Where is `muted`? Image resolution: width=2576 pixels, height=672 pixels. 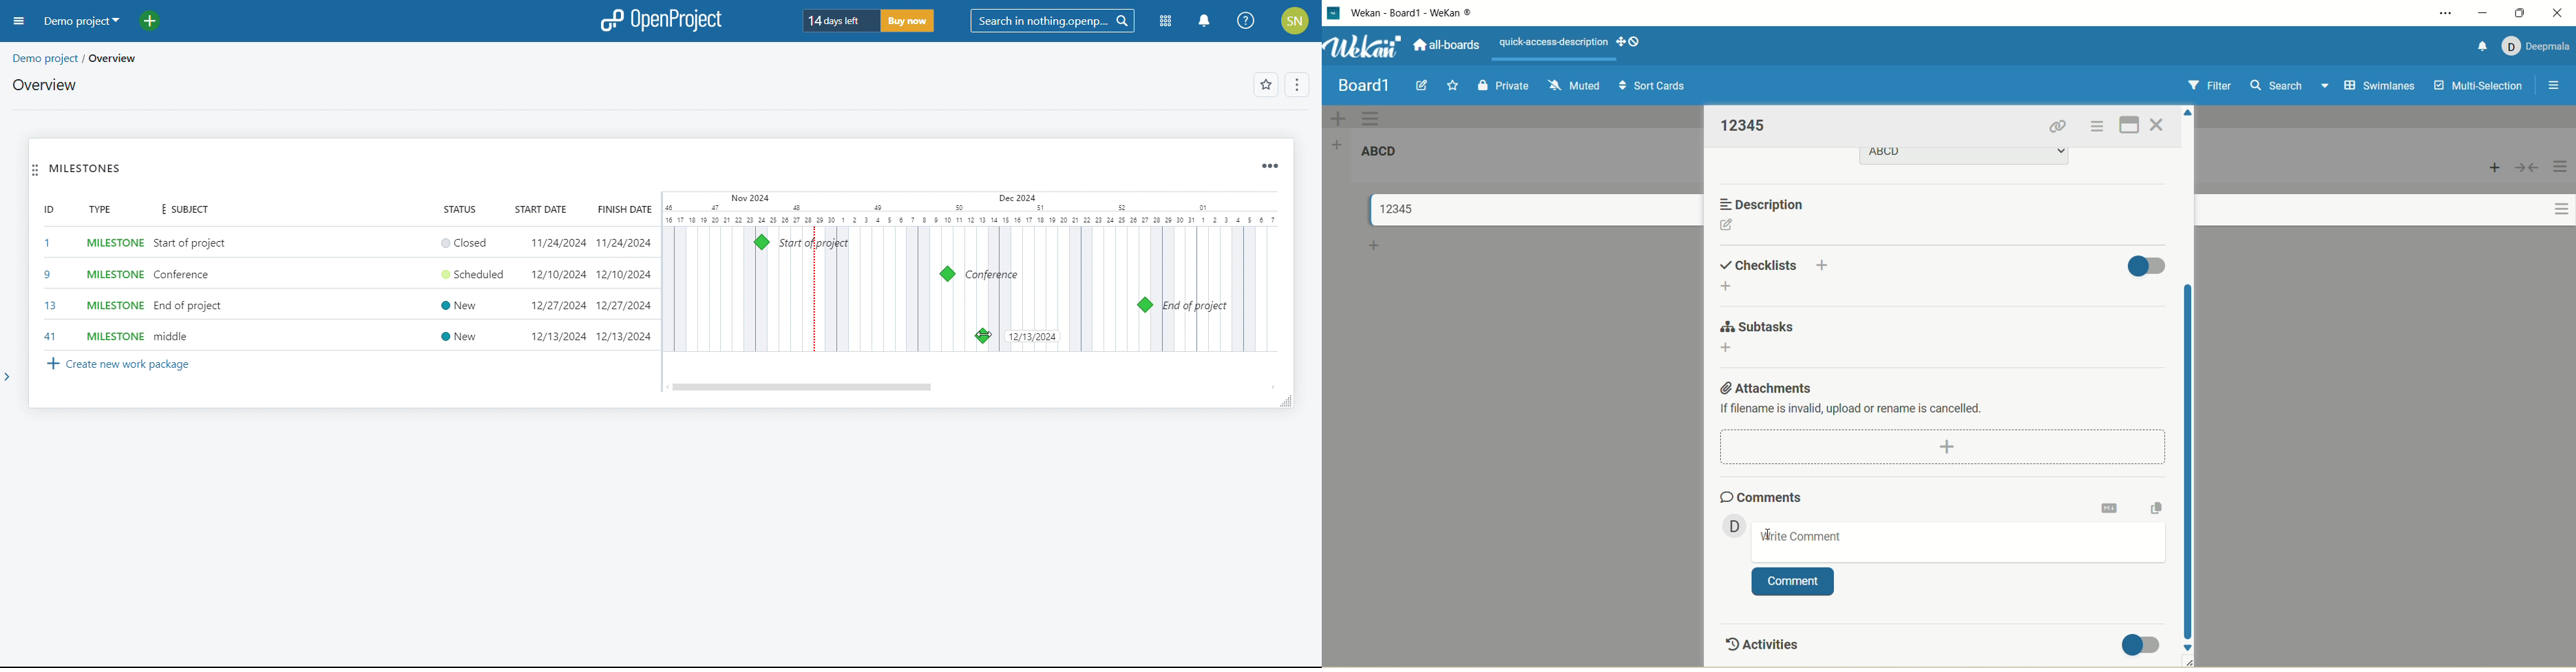 muted is located at coordinates (1571, 84).